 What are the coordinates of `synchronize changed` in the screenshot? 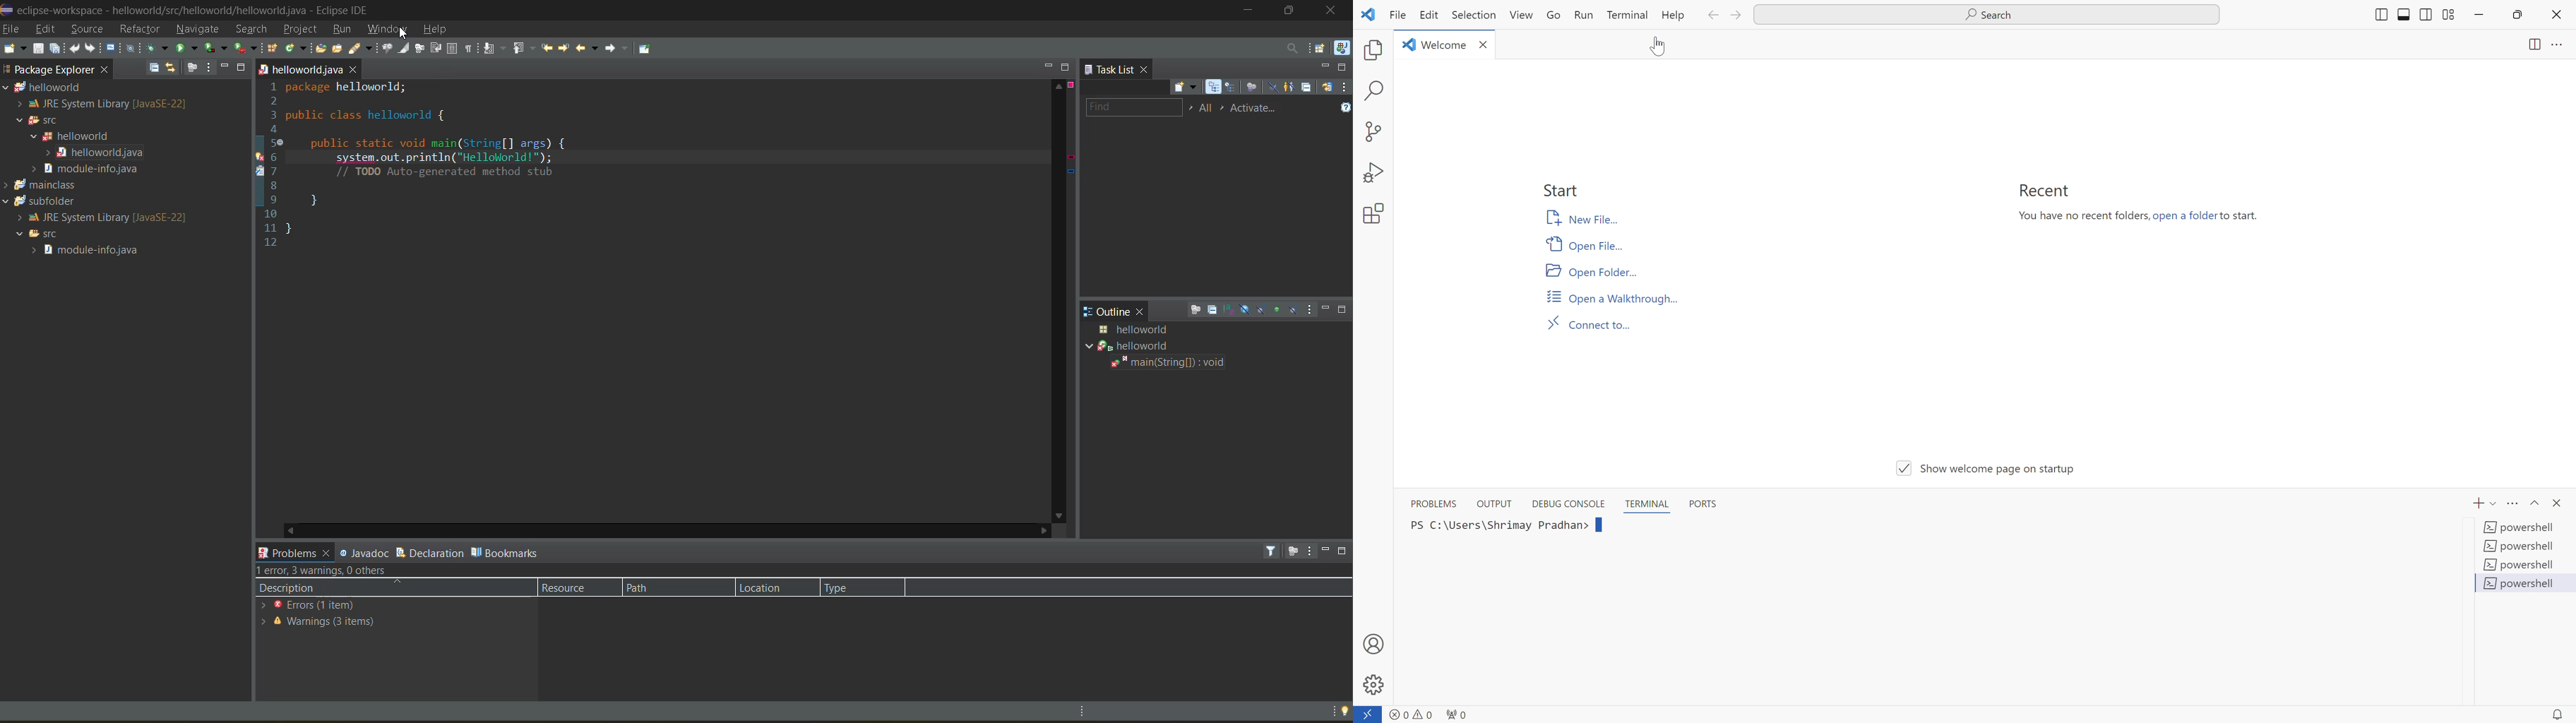 It's located at (1328, 88).